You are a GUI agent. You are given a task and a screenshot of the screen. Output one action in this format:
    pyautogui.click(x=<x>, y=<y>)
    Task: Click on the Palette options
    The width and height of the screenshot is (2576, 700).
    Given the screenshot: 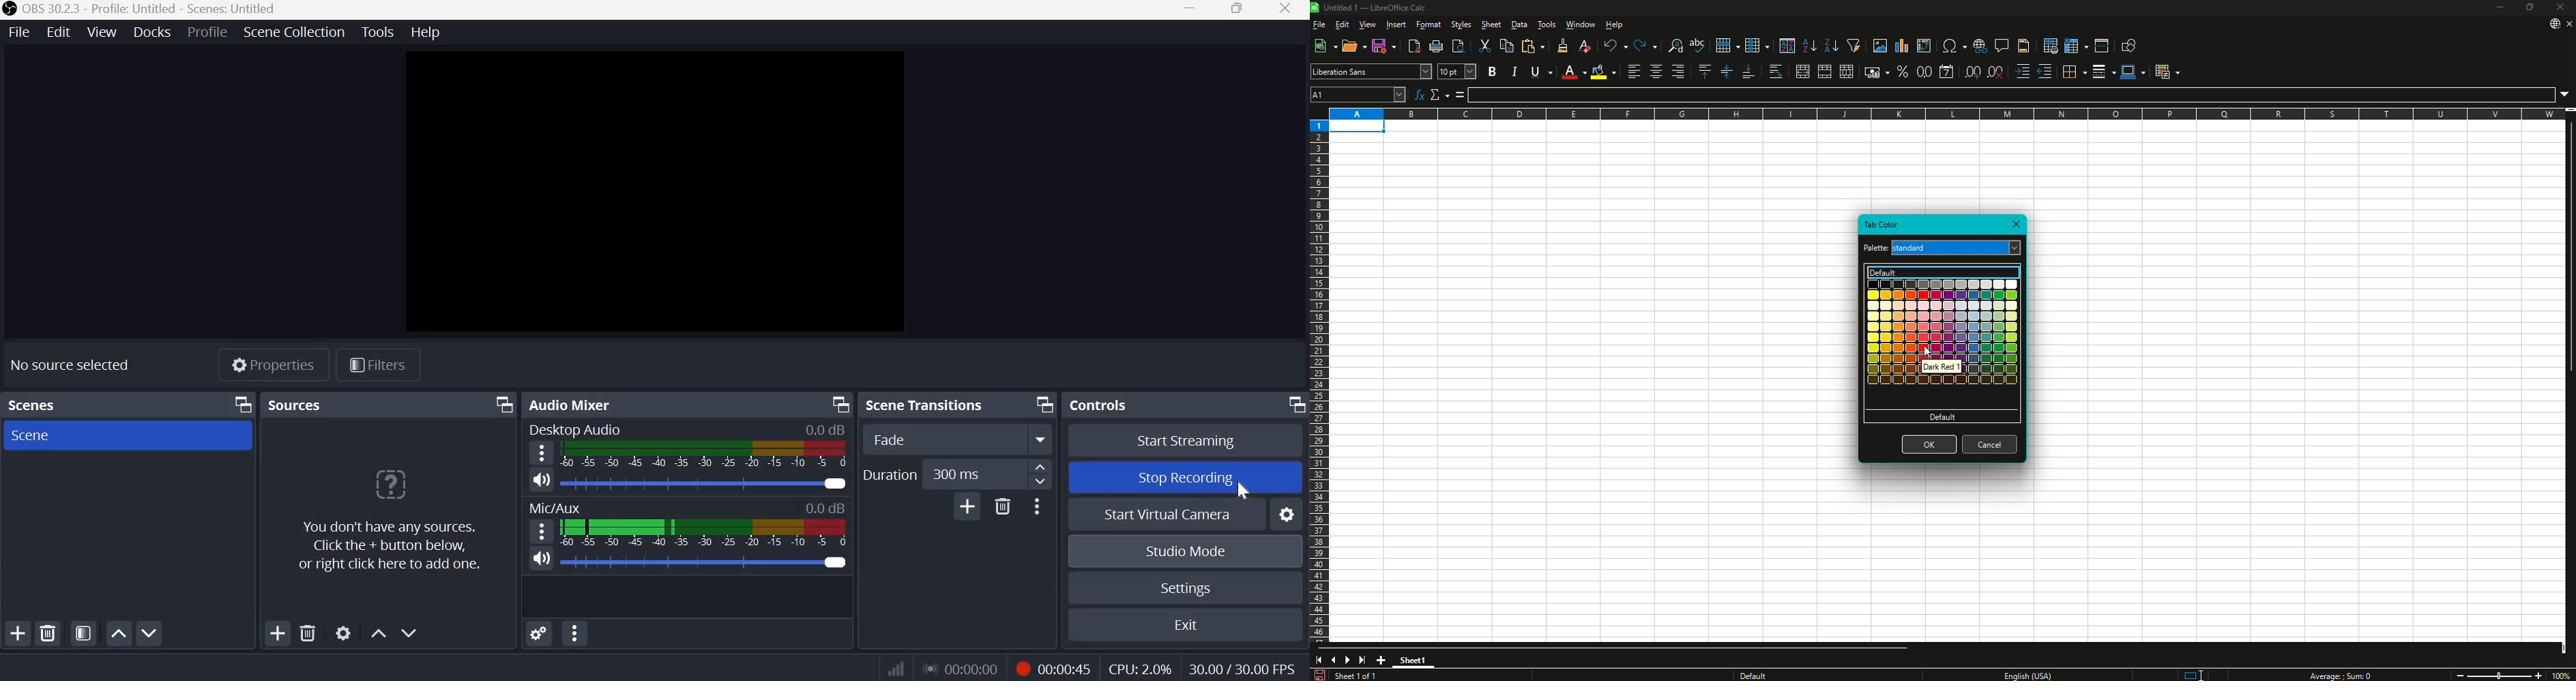 What is the action you would take?
    pyautogui.click(x=2016, y=247)
    